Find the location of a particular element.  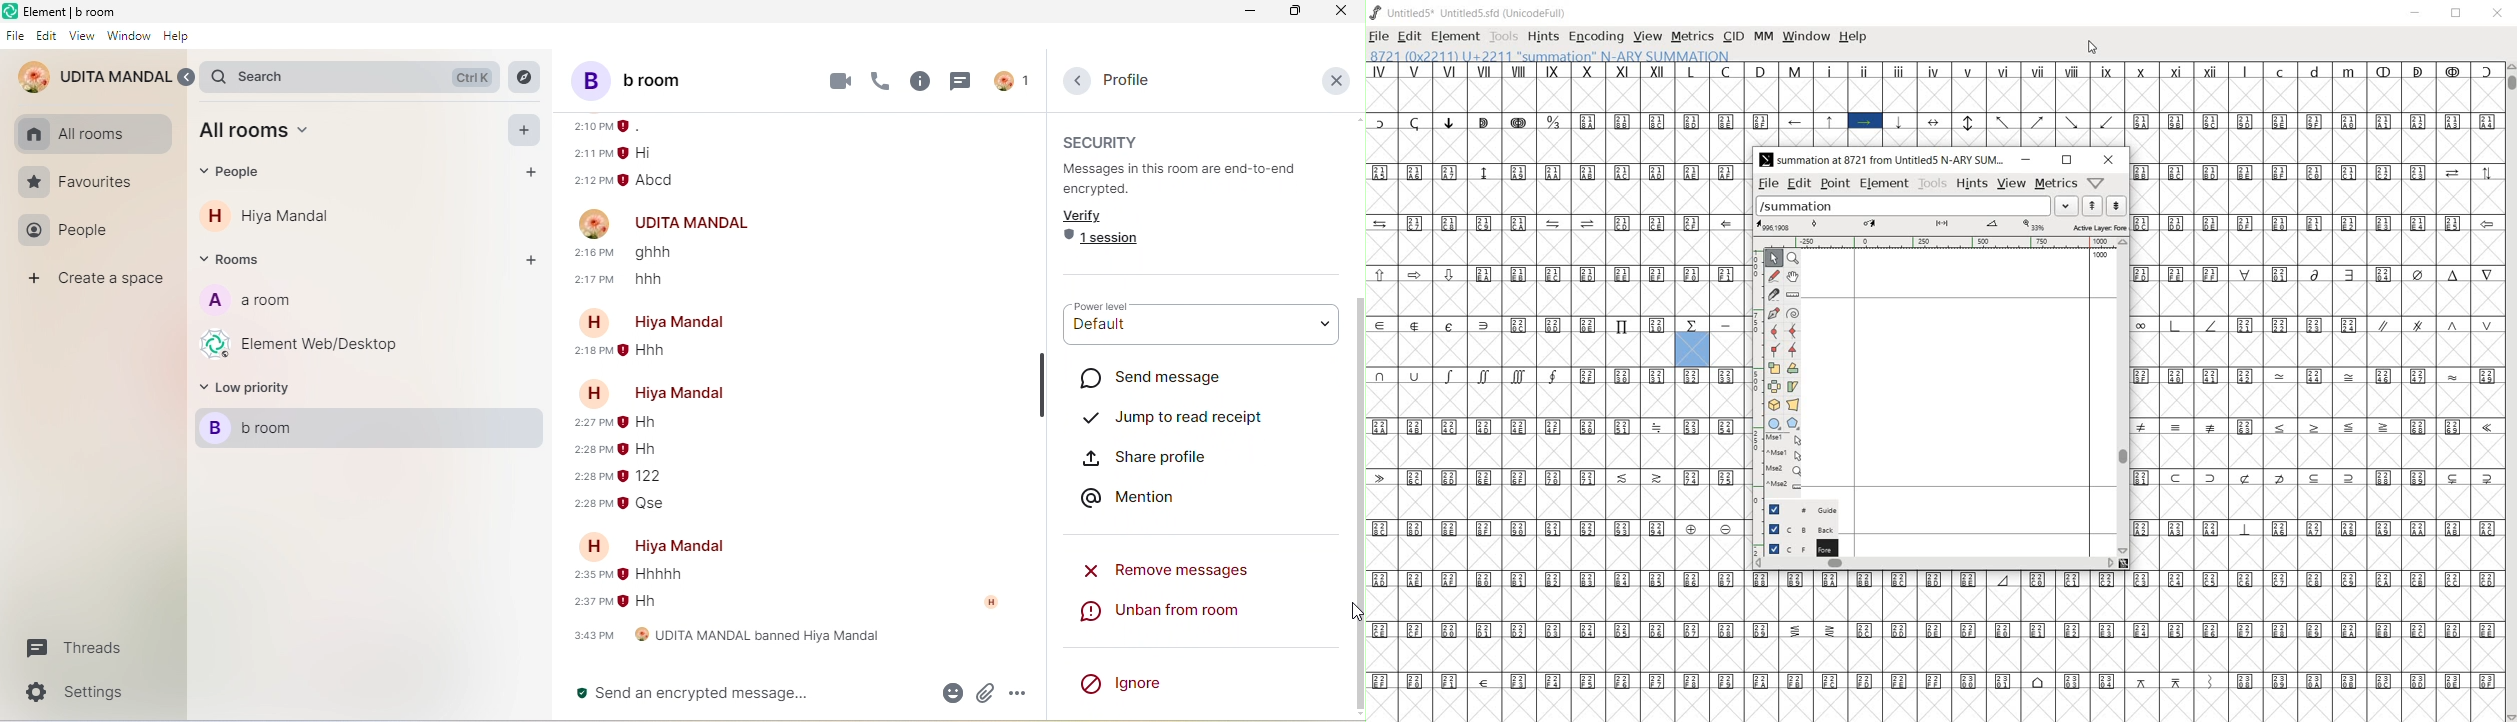

HINTS is located at coordinates (1543, 37).